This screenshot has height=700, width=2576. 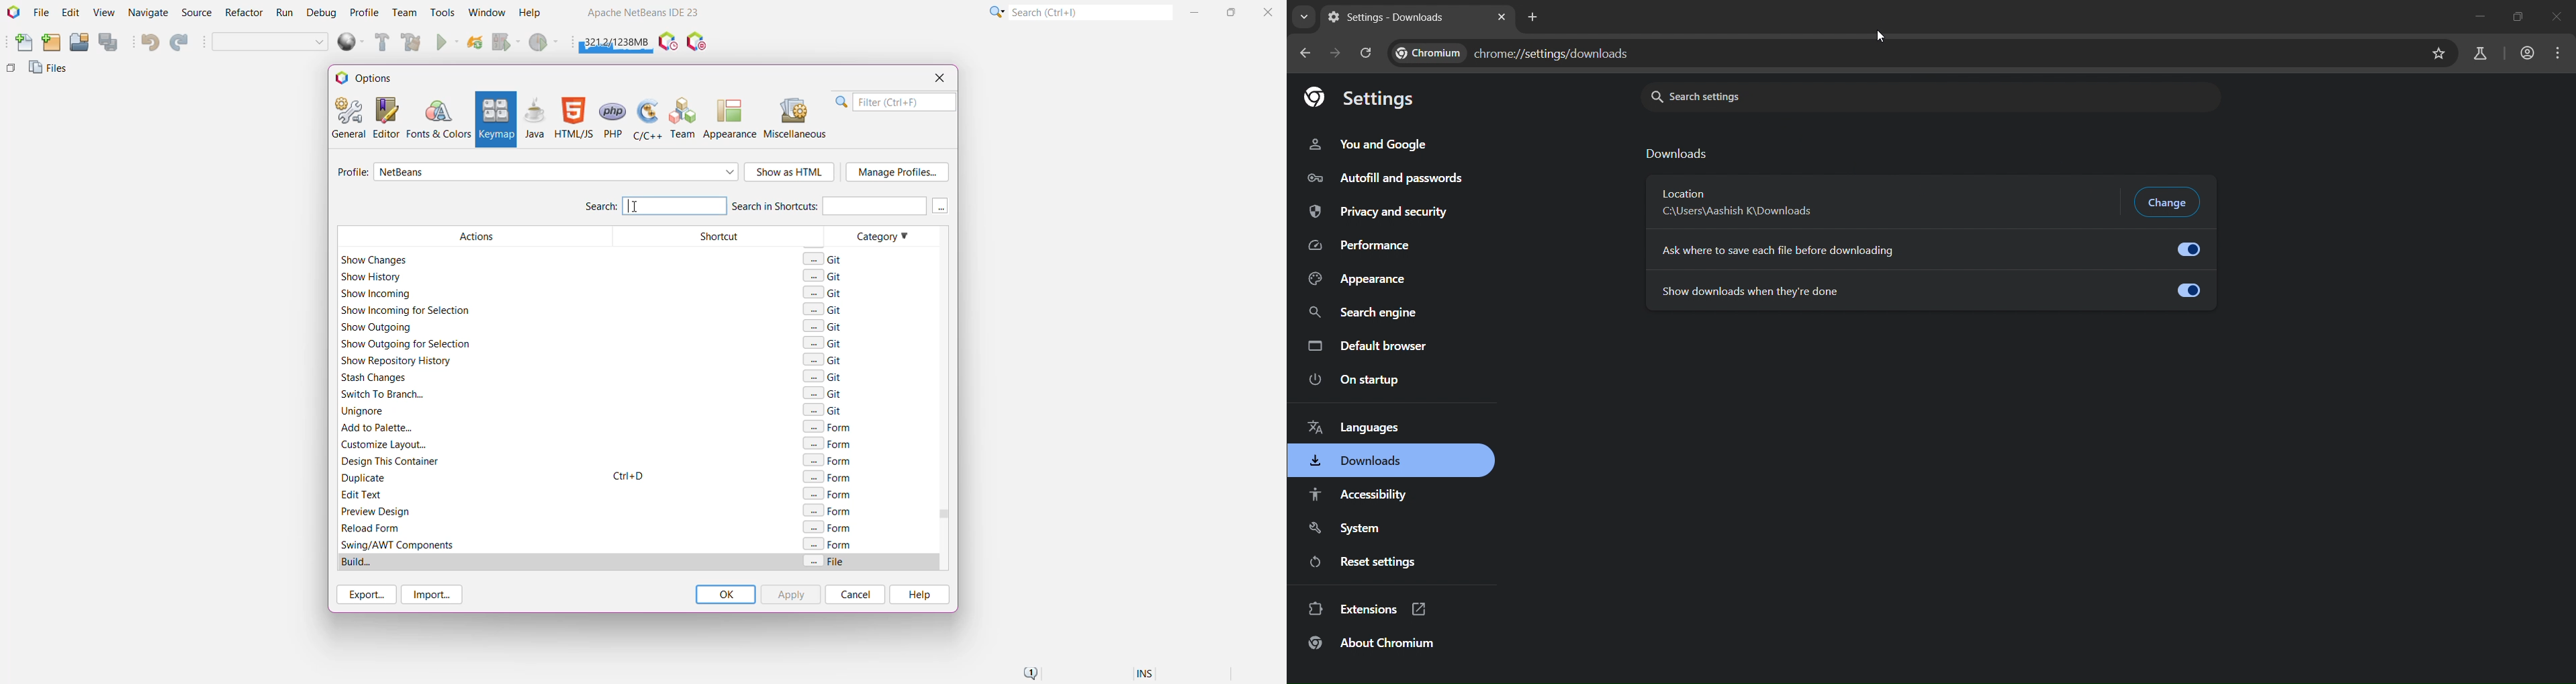 What do you see at coordinates (1362, 98) in the screenshot?
I see `settings` at bounding box center [1362, 98].